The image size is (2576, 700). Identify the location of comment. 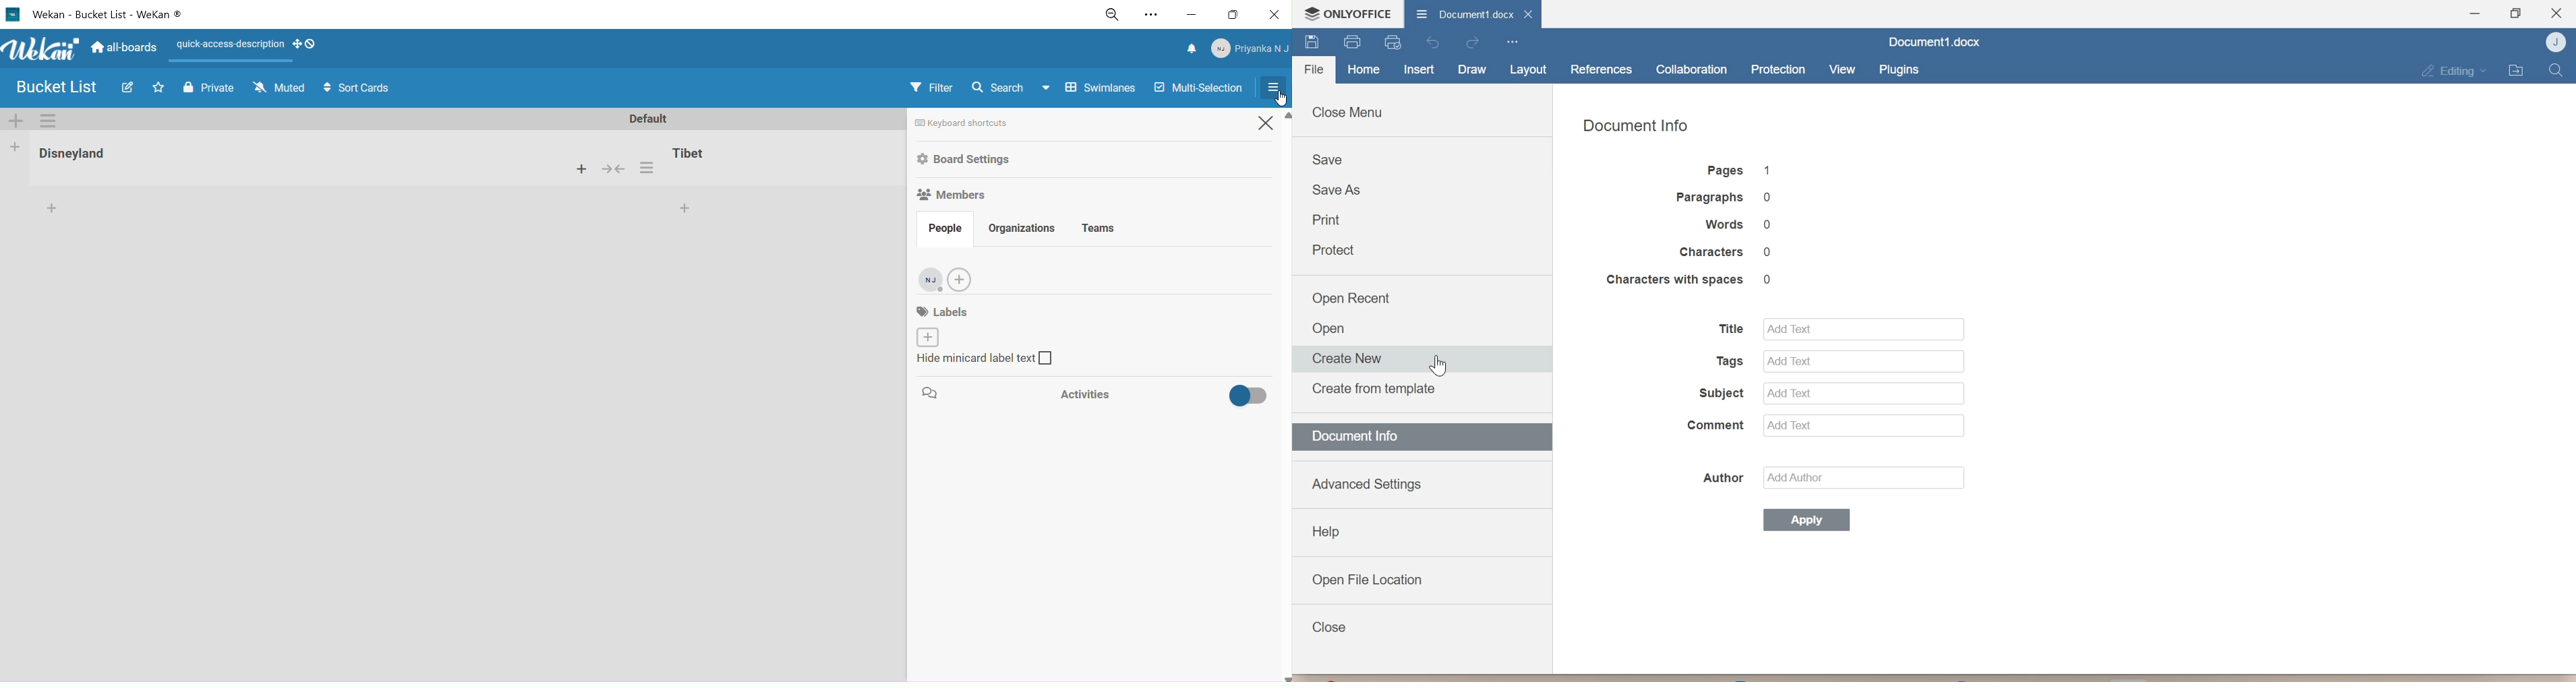
(931, 394).